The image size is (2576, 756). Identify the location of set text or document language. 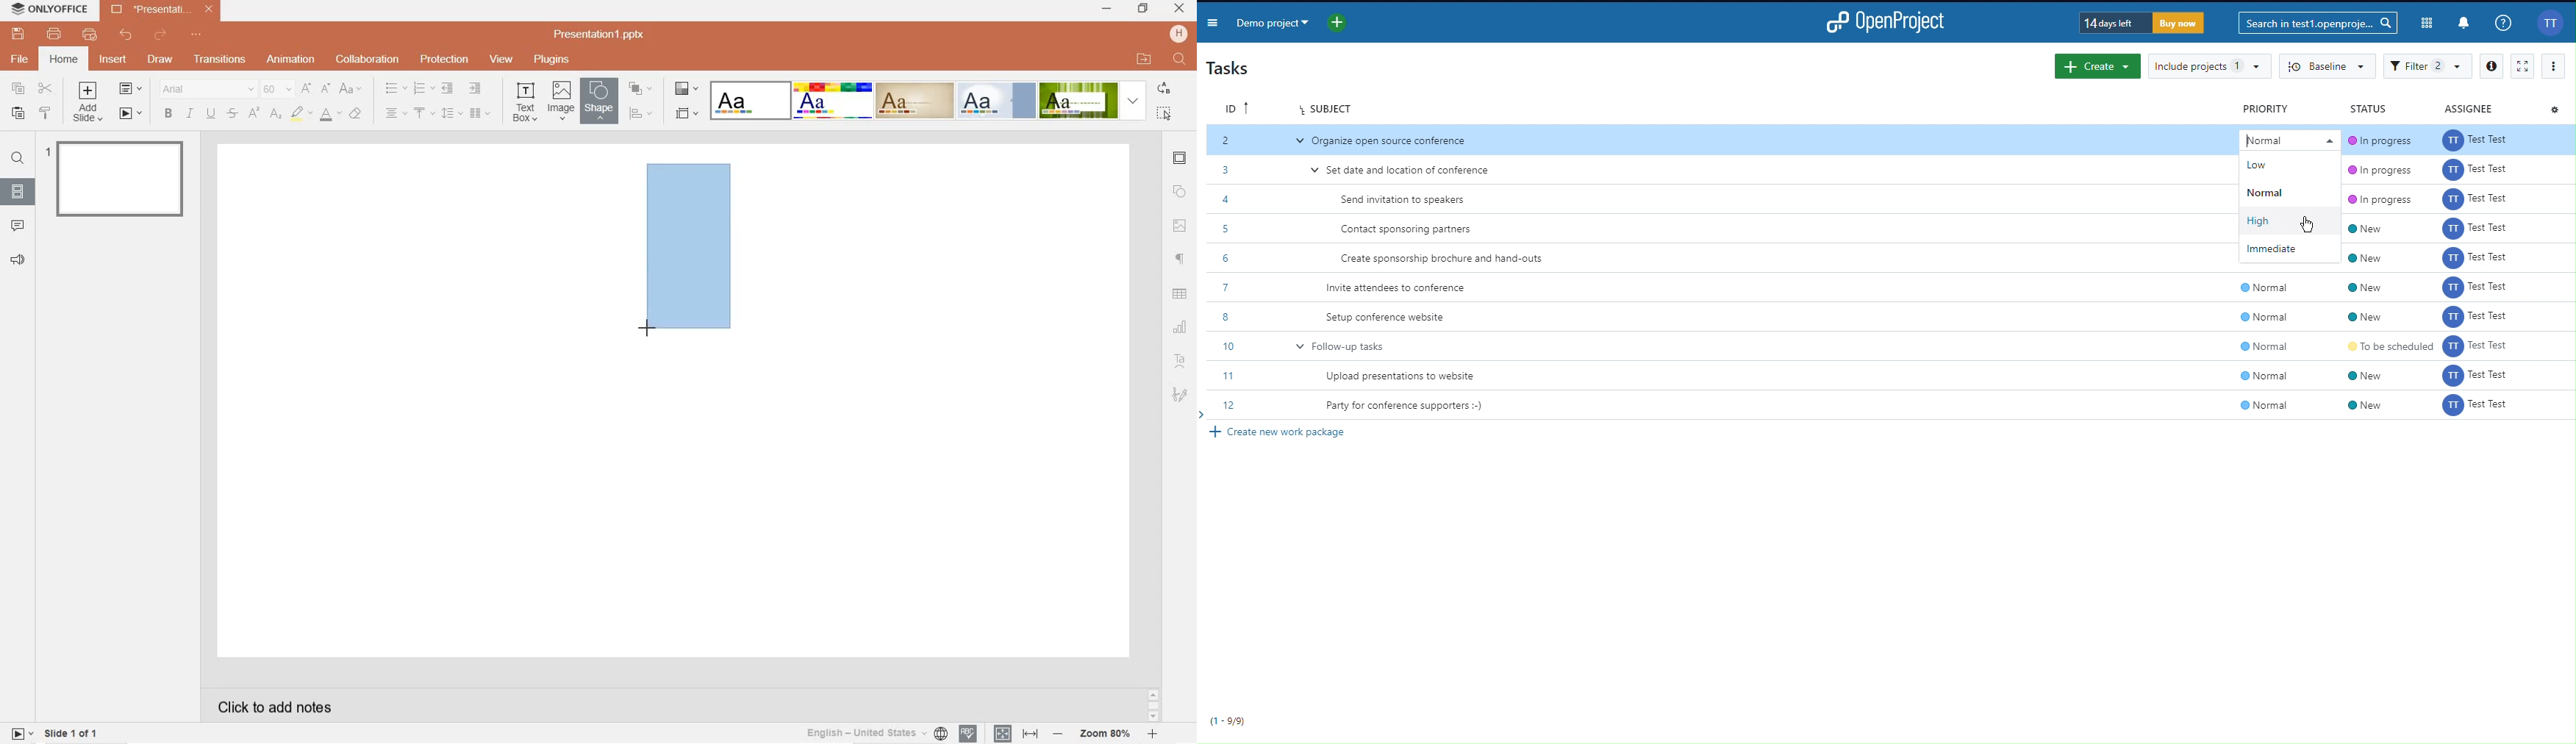
(1014, 733).